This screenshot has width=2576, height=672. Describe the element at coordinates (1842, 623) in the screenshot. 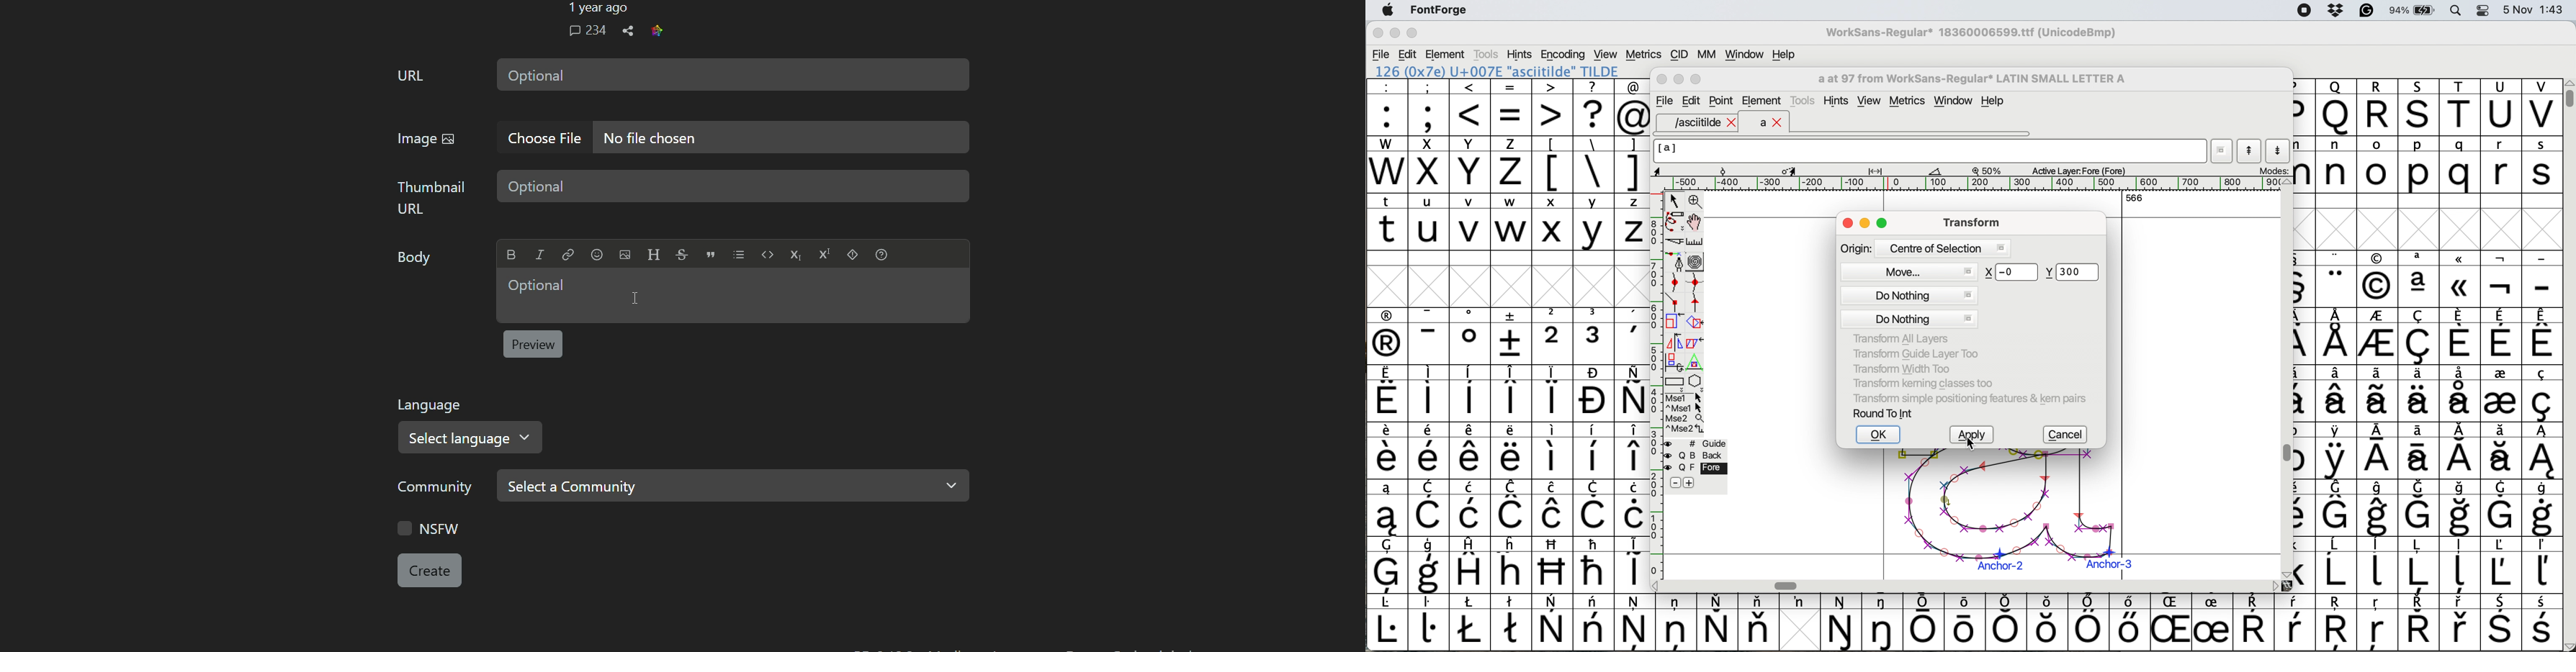

I see `symbol` at that location.